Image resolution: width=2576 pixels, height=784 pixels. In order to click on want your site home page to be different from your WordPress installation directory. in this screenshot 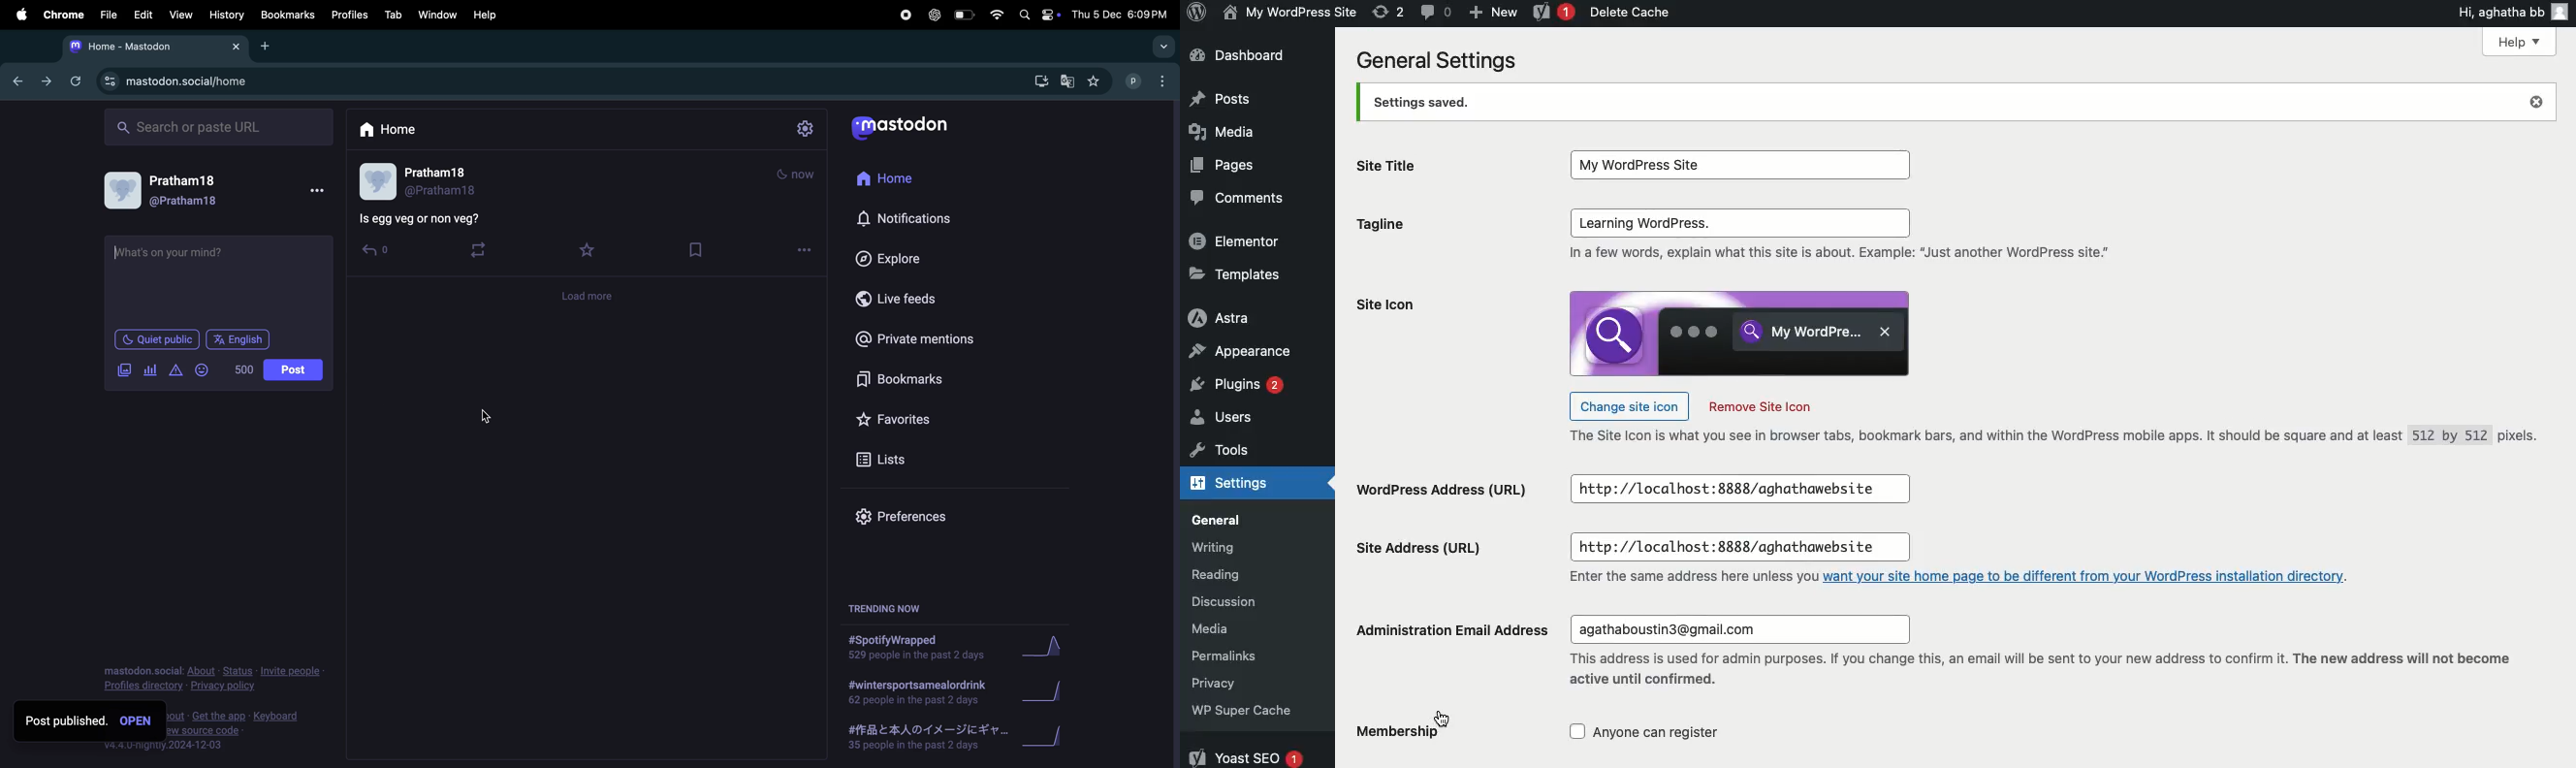, I will do `click(2094, 581)`.